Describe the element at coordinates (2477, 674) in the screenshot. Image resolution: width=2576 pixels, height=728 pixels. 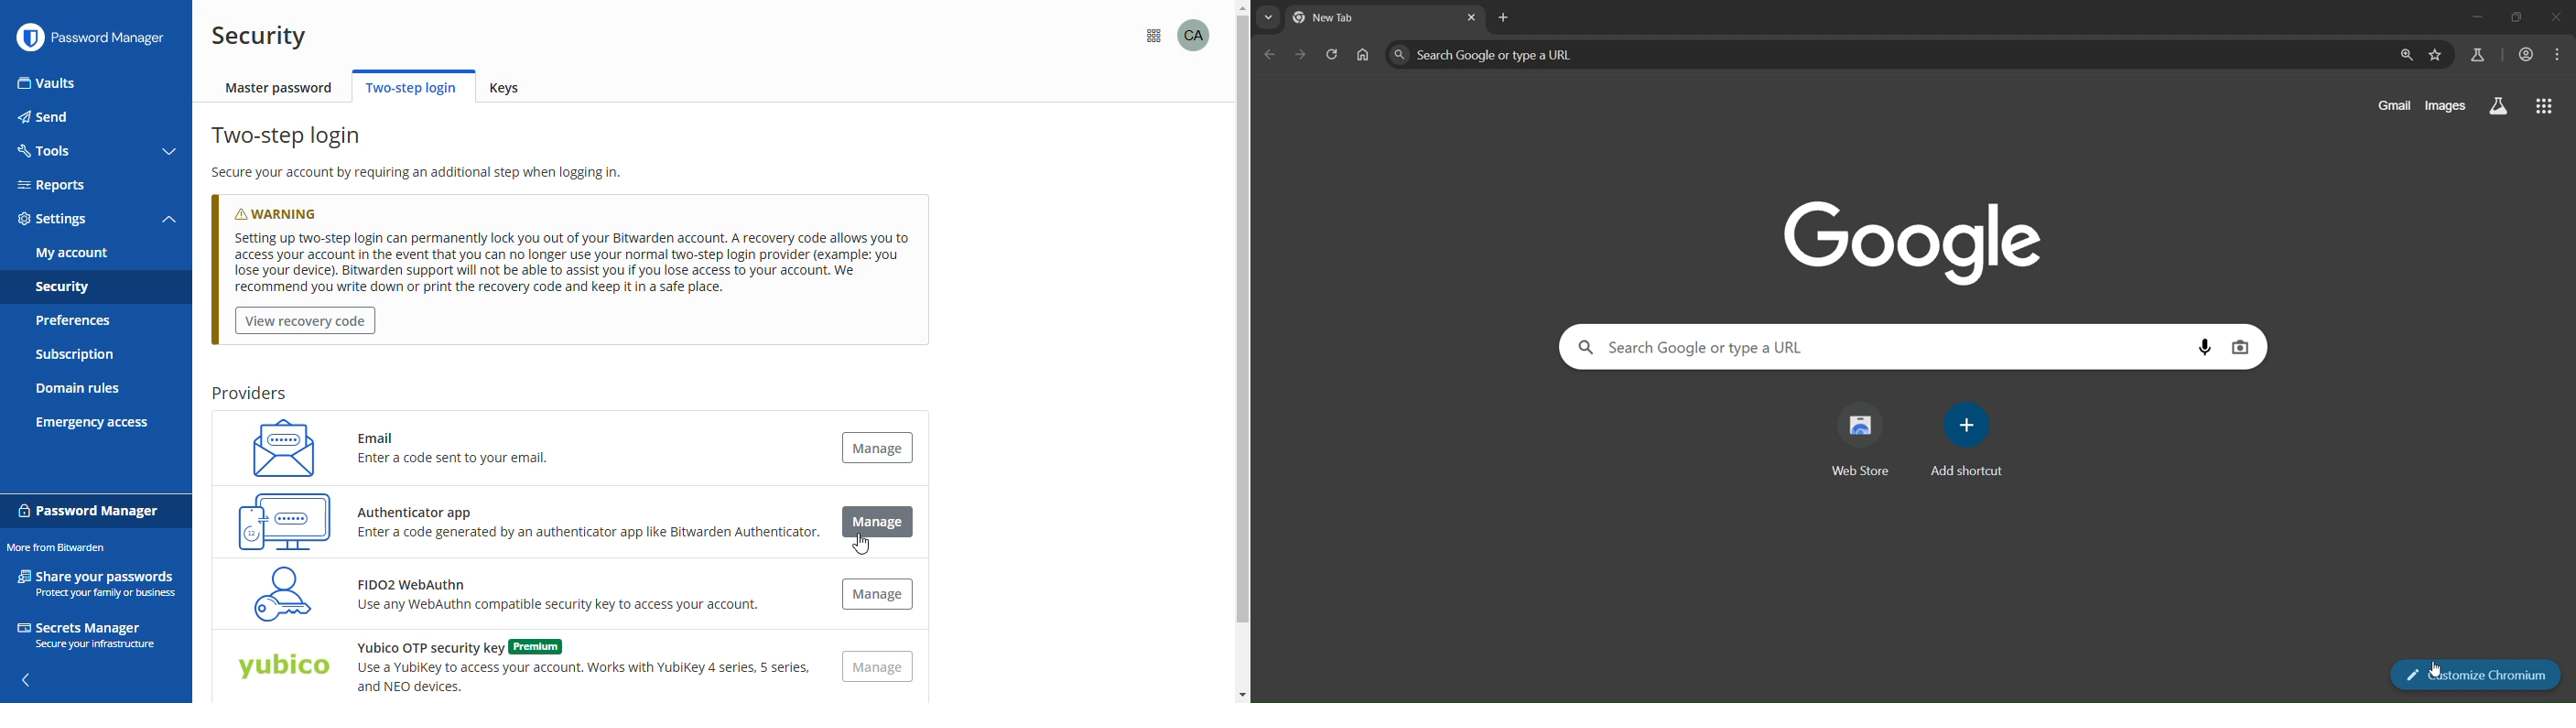
I see `customize chromium` at that location.